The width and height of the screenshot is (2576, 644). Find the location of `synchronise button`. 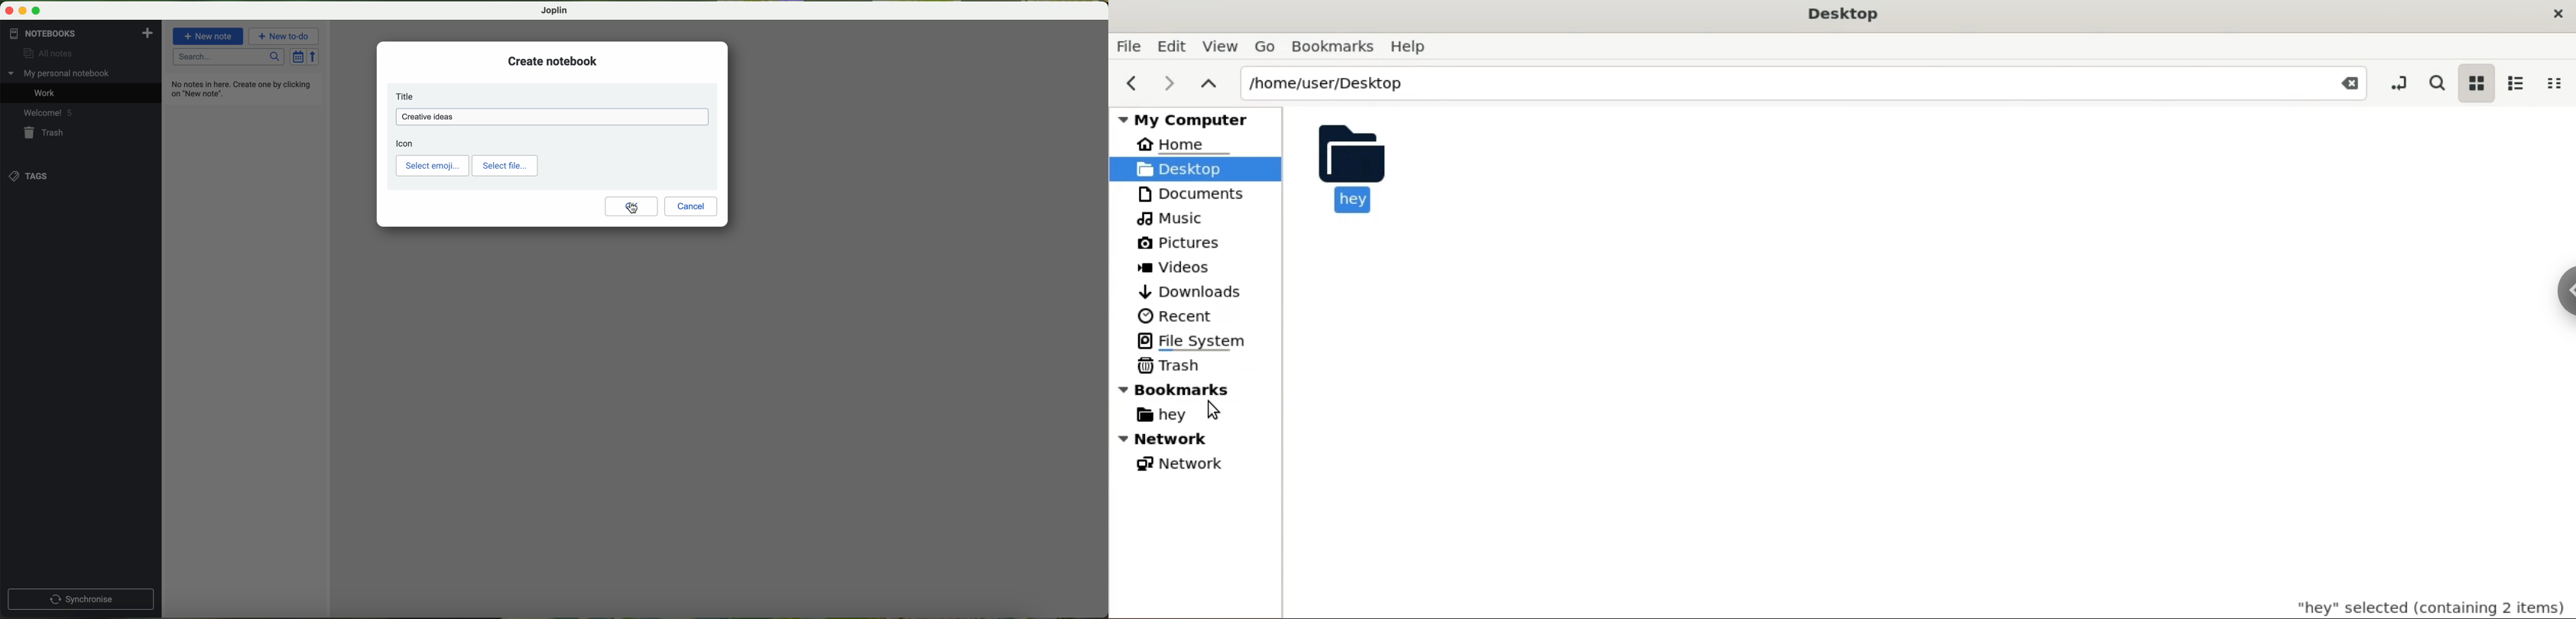

synchronise button is located at coordinates (81, 600).